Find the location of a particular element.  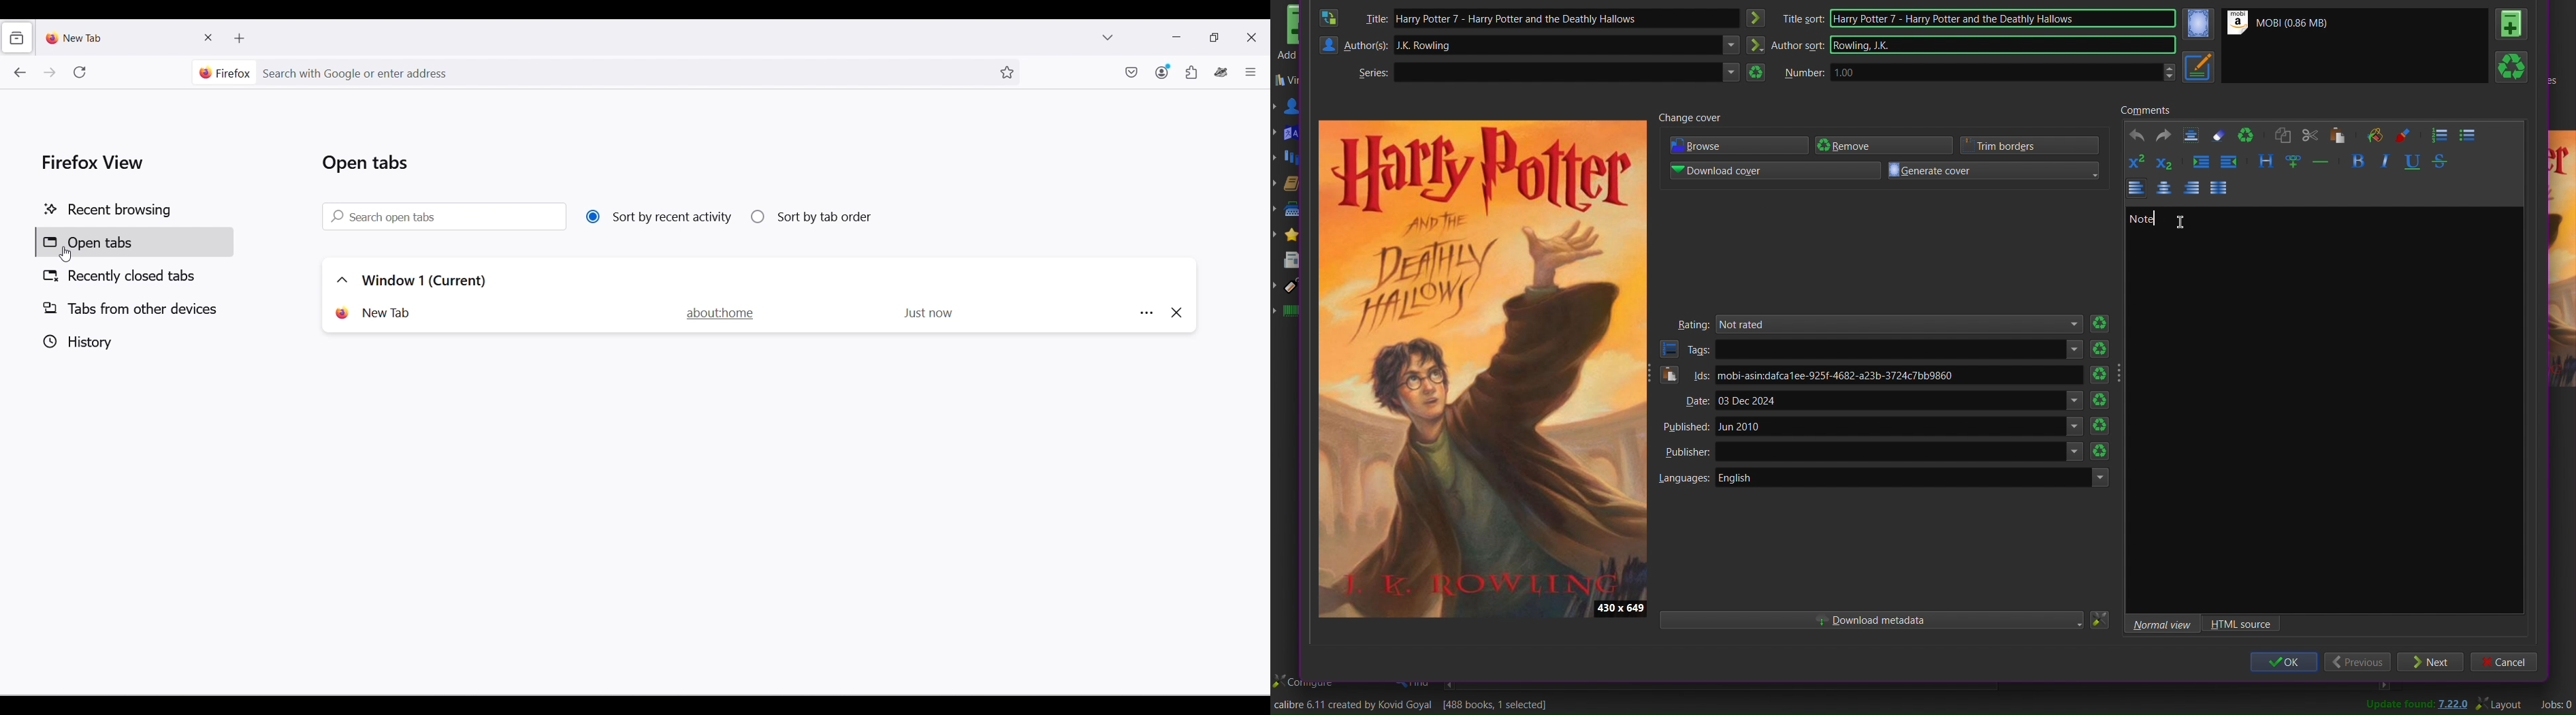

 is located at coordinates (1175, 314).